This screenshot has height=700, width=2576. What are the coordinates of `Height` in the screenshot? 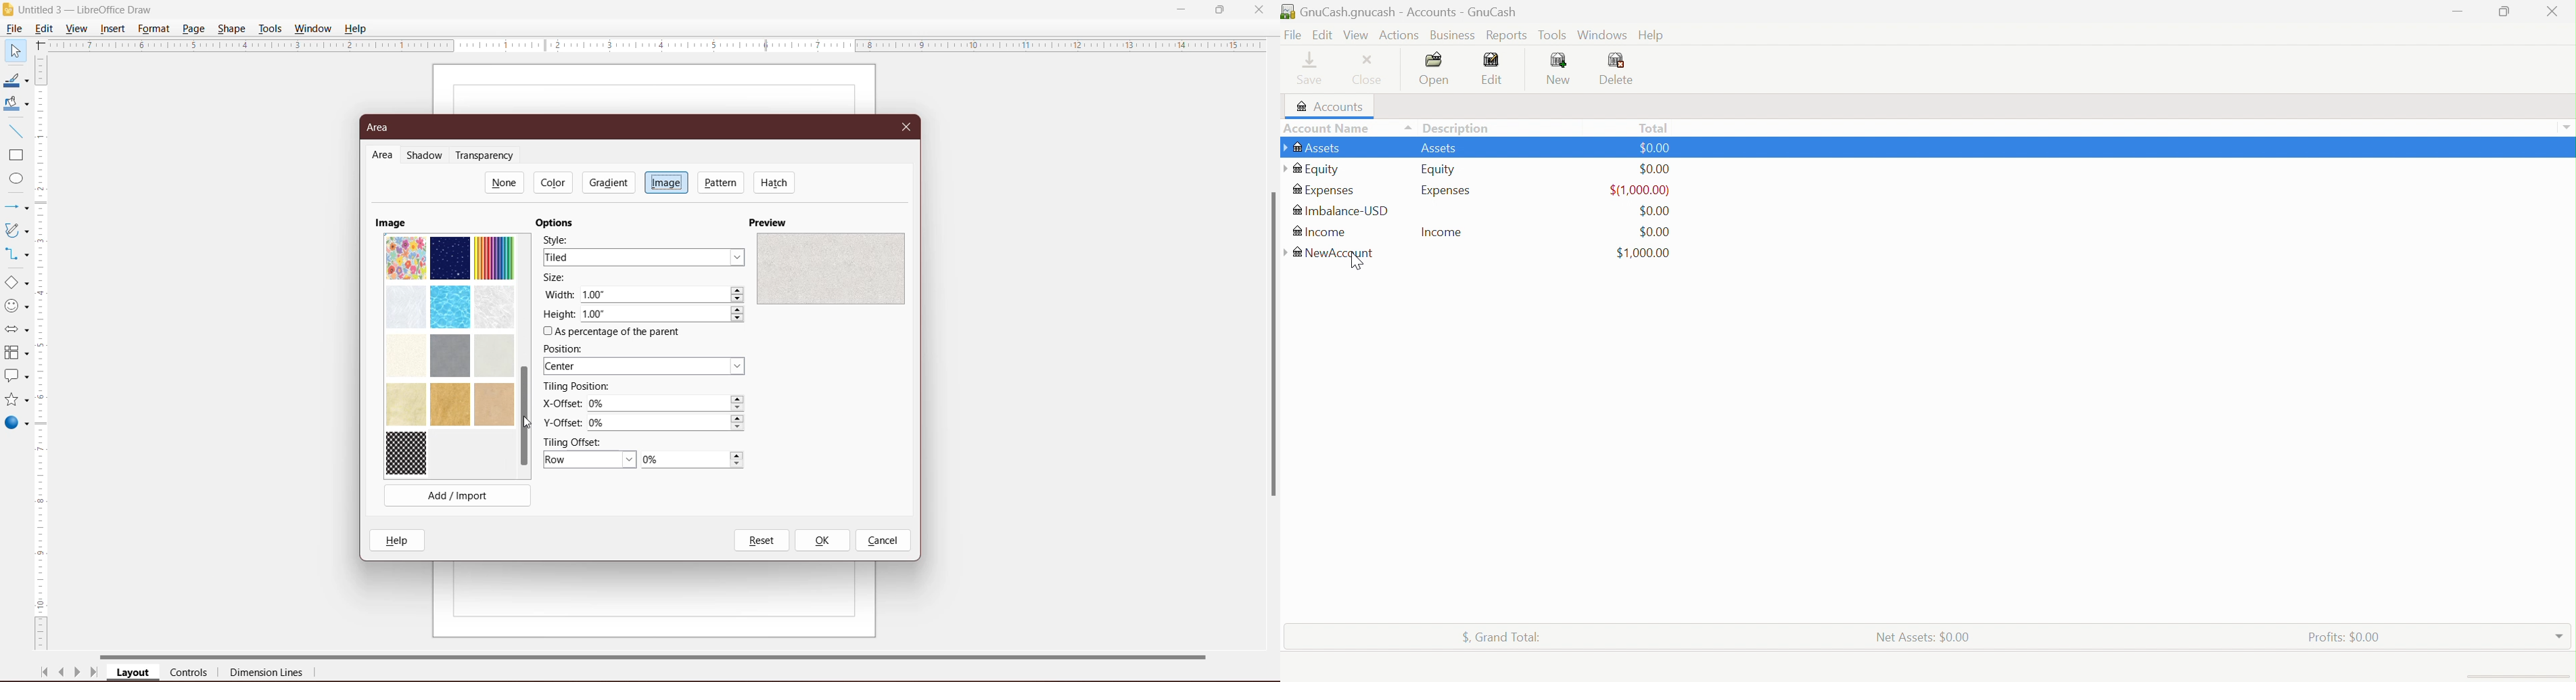 It's located at (559, 314).